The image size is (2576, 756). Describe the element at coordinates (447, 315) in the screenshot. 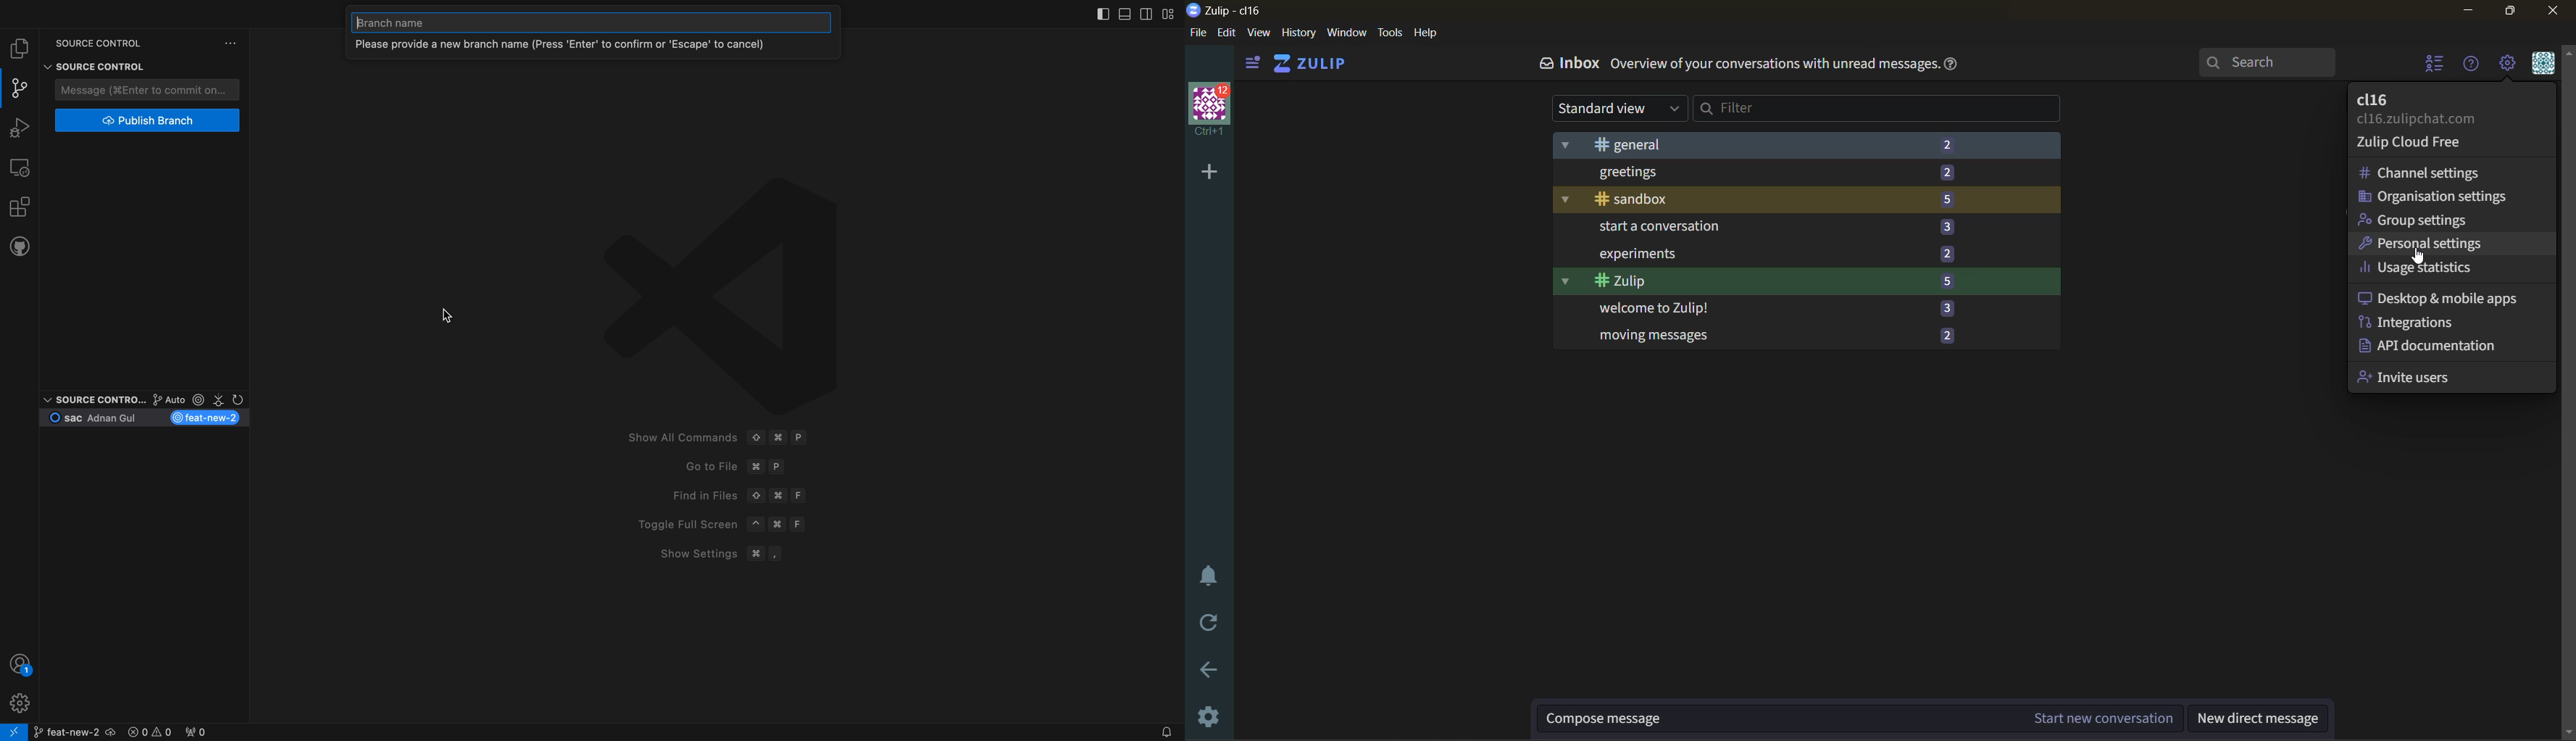

I see `Cursor` at that location.